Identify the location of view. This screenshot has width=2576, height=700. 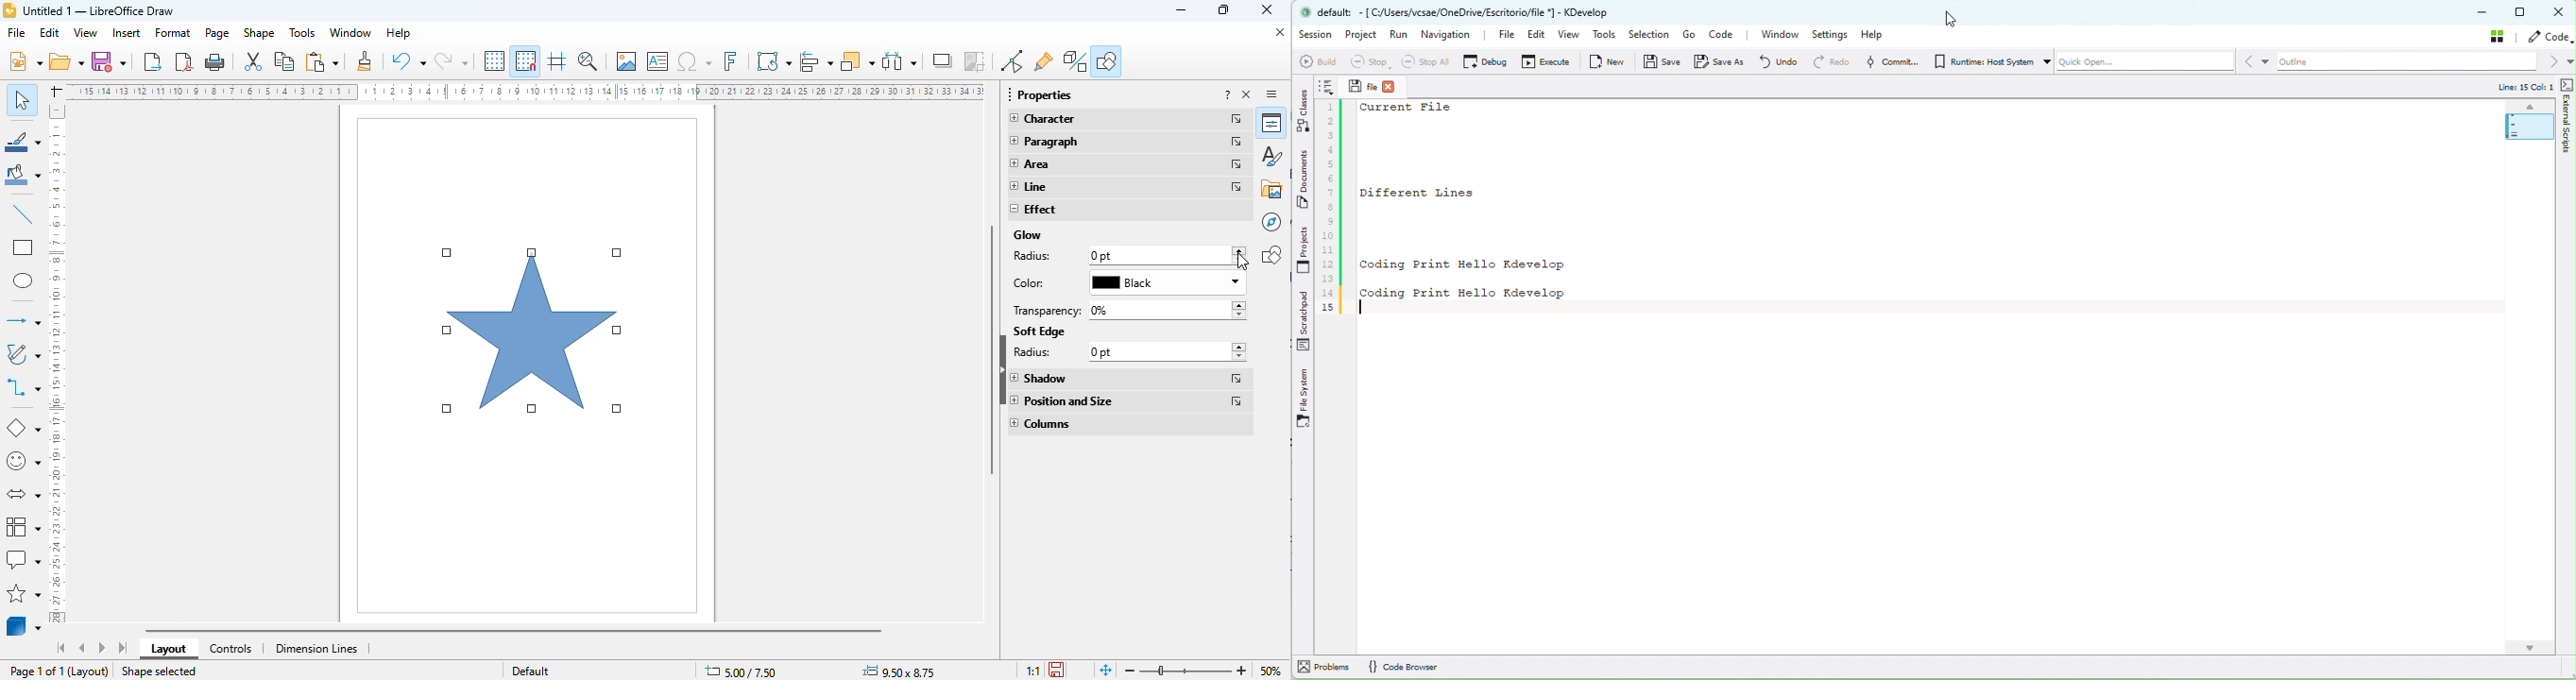
(85, 33).